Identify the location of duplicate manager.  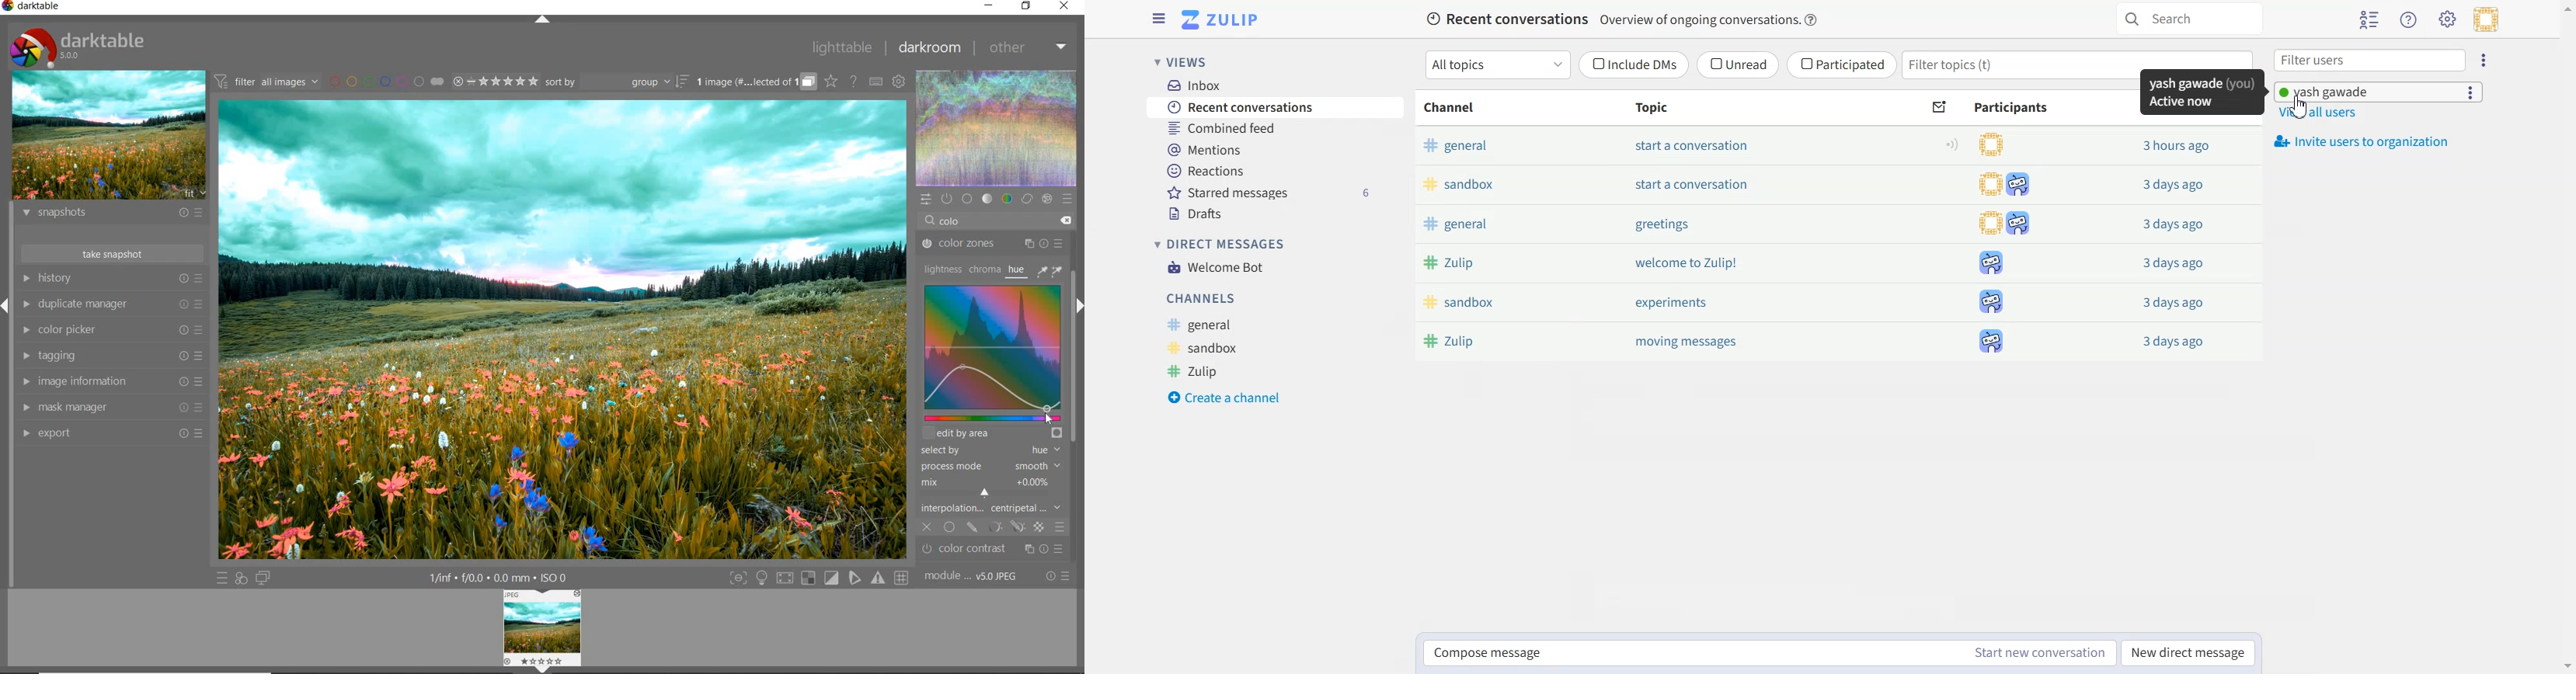
(114, 305).